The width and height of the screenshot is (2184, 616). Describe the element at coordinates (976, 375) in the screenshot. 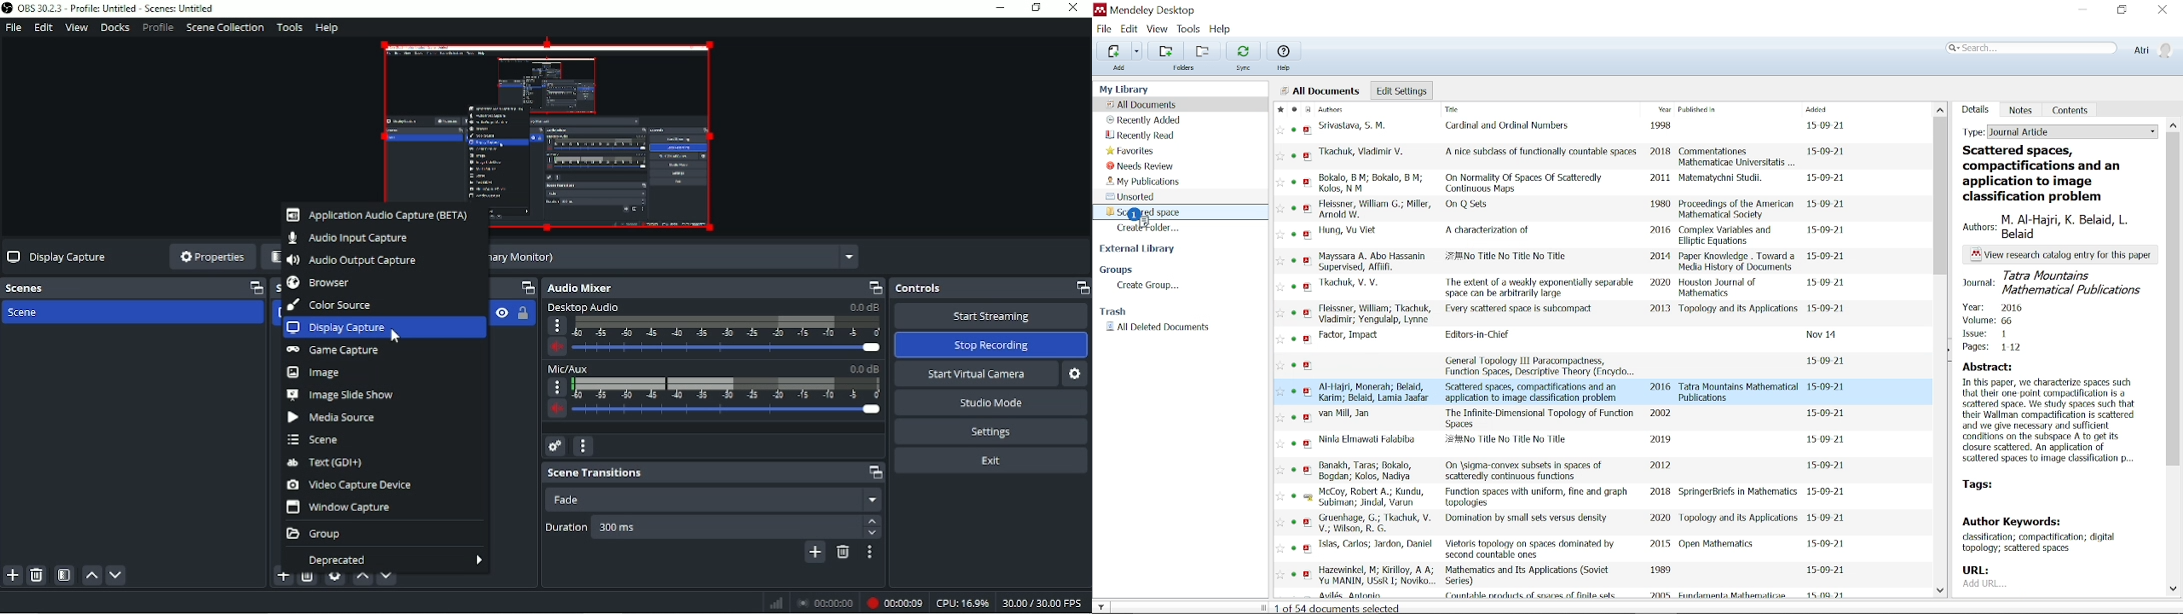

I see `Start virtual camera` at that location.